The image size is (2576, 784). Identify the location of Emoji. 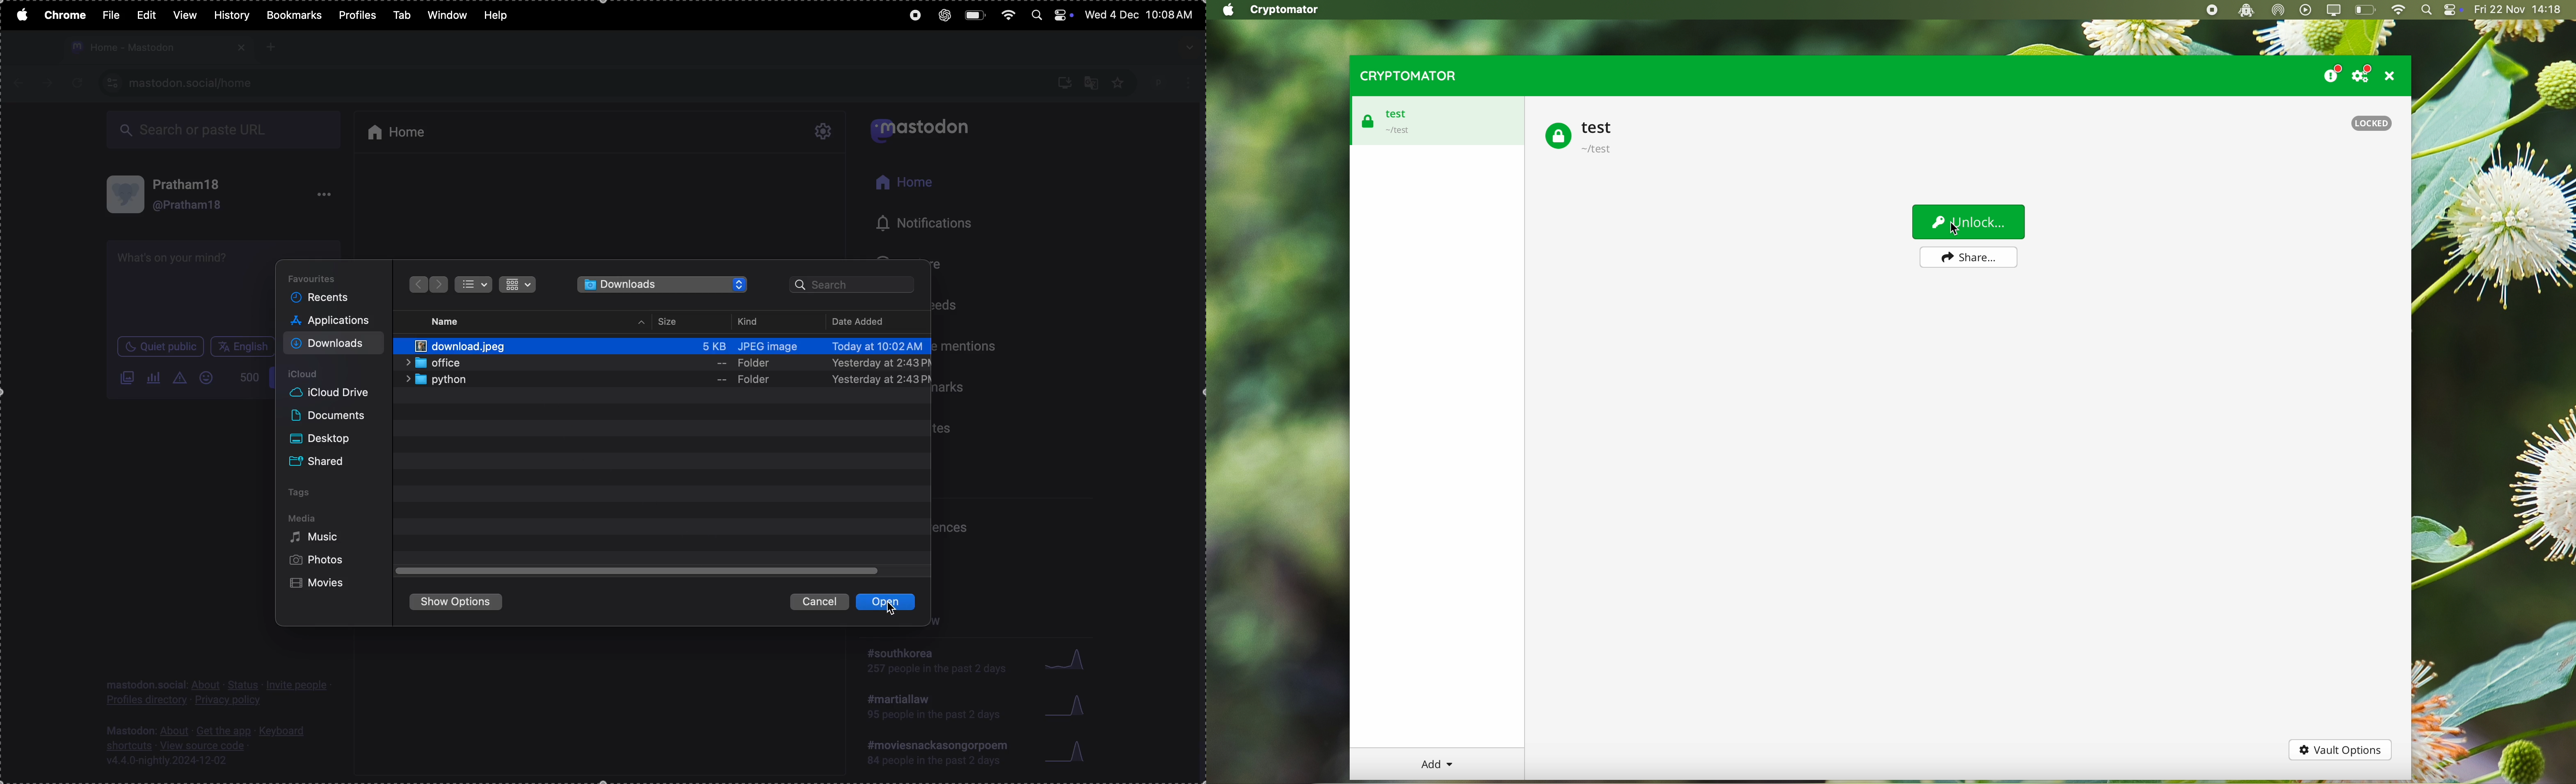
(209, 377).